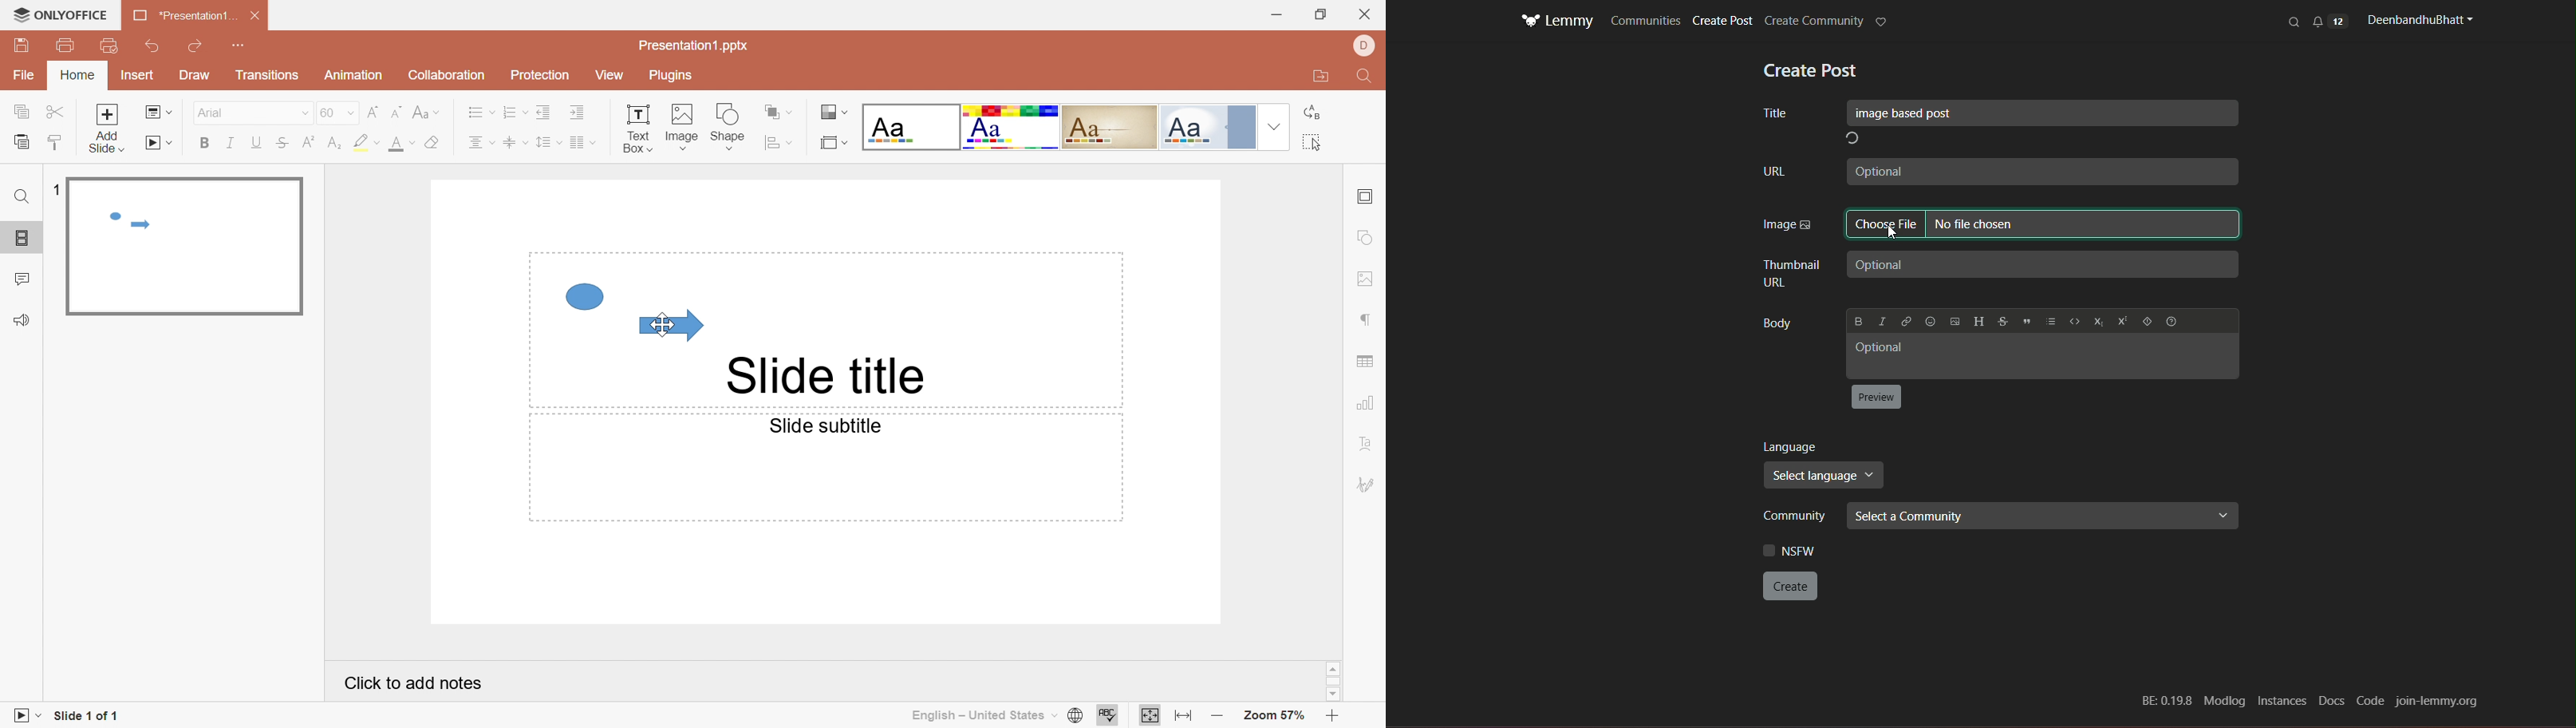  Describe the element at coordinates (611, 74) in the screenshot. I see `View` at that location.